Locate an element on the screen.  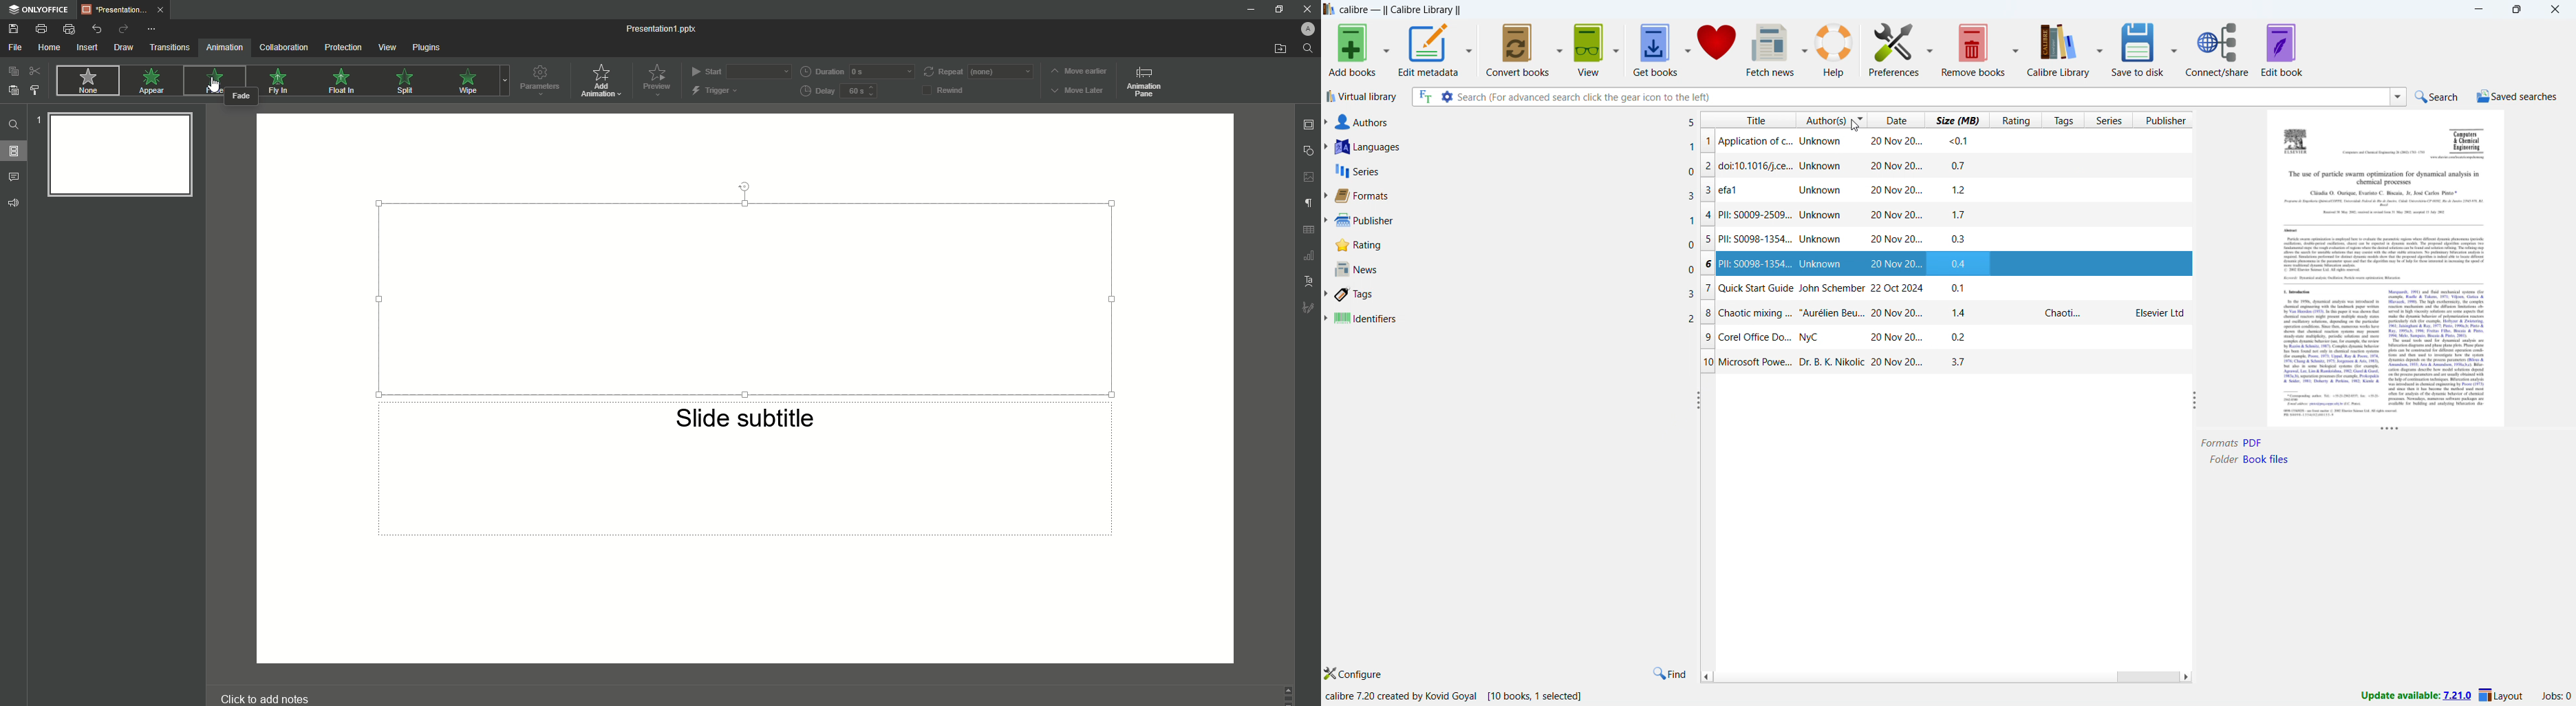
Signature is located at coordinates (1306, 310).